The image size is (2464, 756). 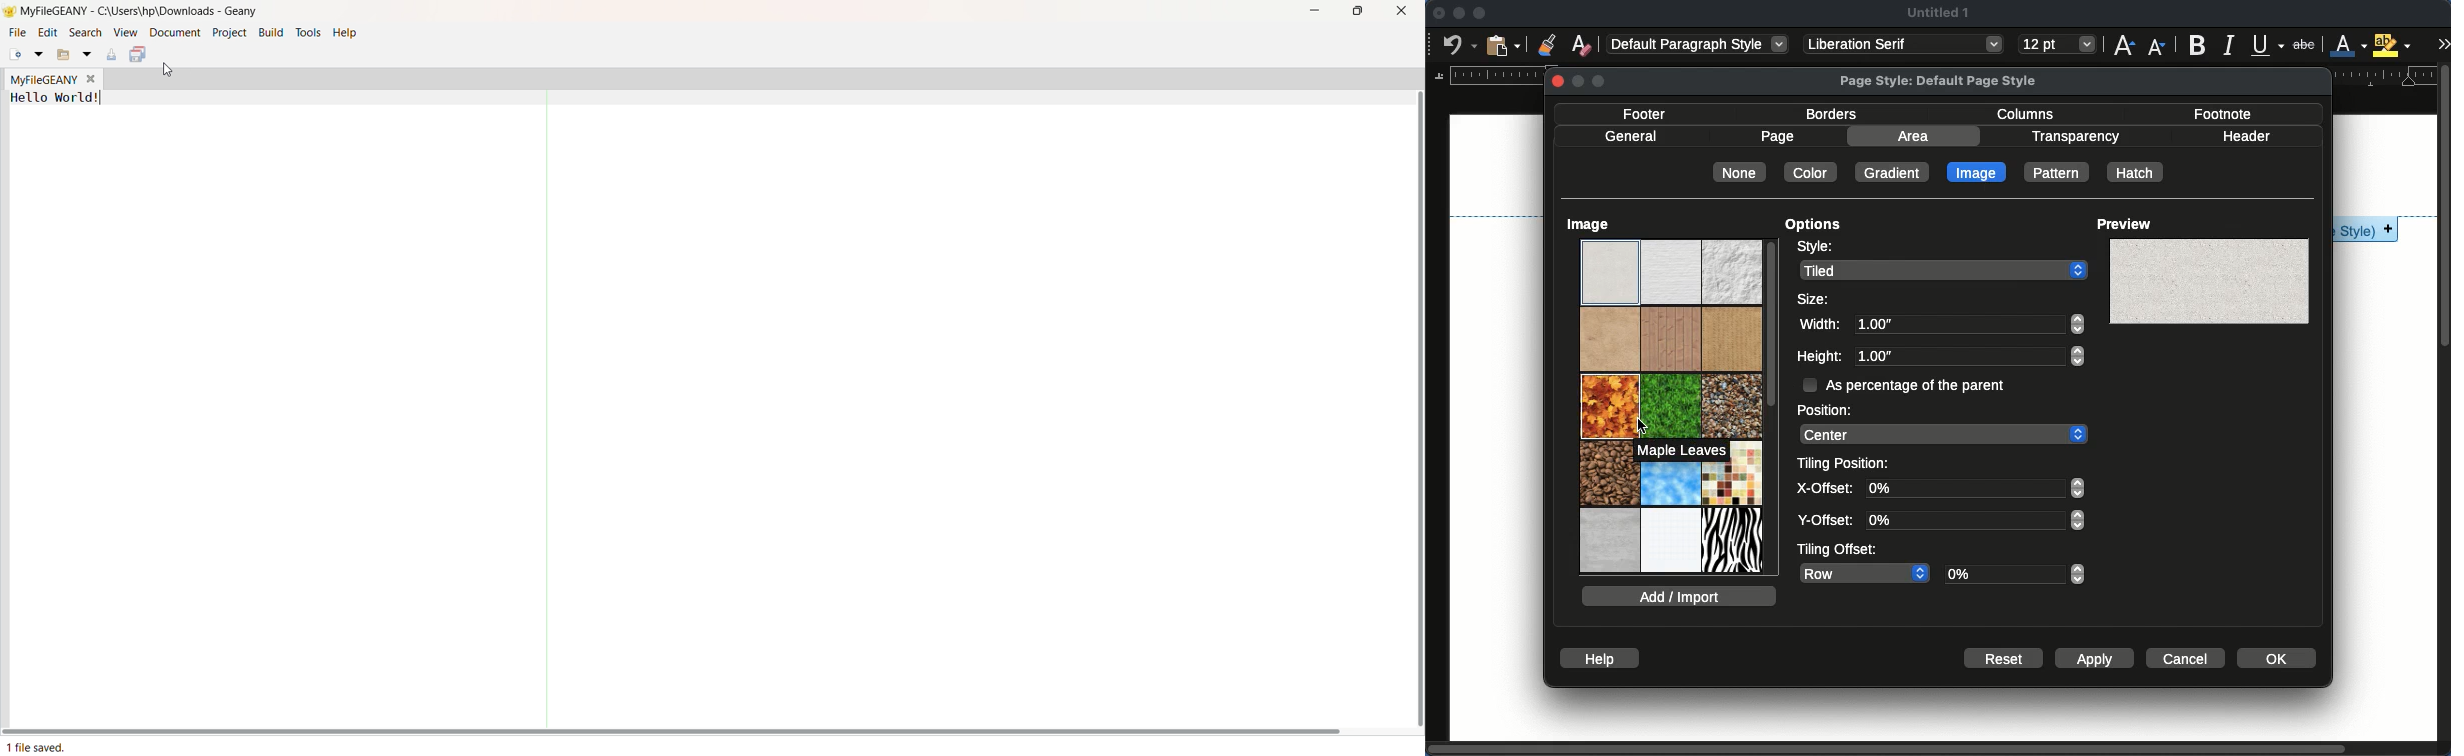 I want to click on Build, so click(x=271, y=34).